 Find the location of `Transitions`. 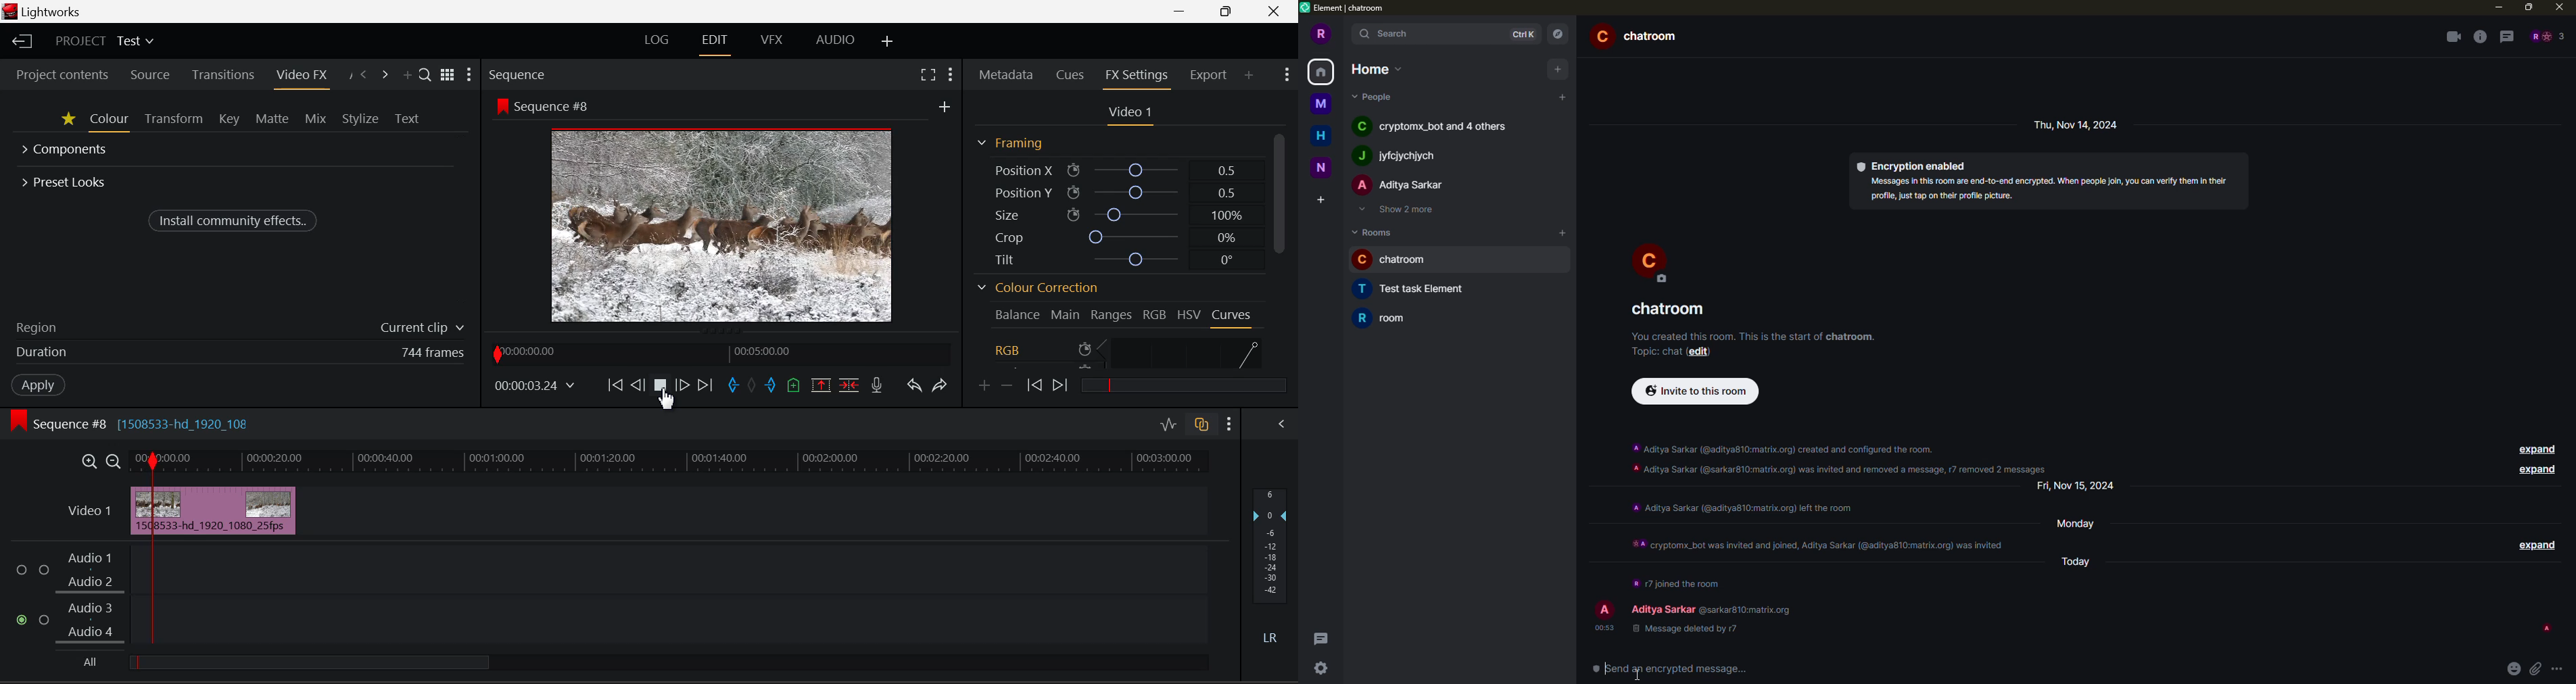

Transitions is located at coordinates (222, 74).